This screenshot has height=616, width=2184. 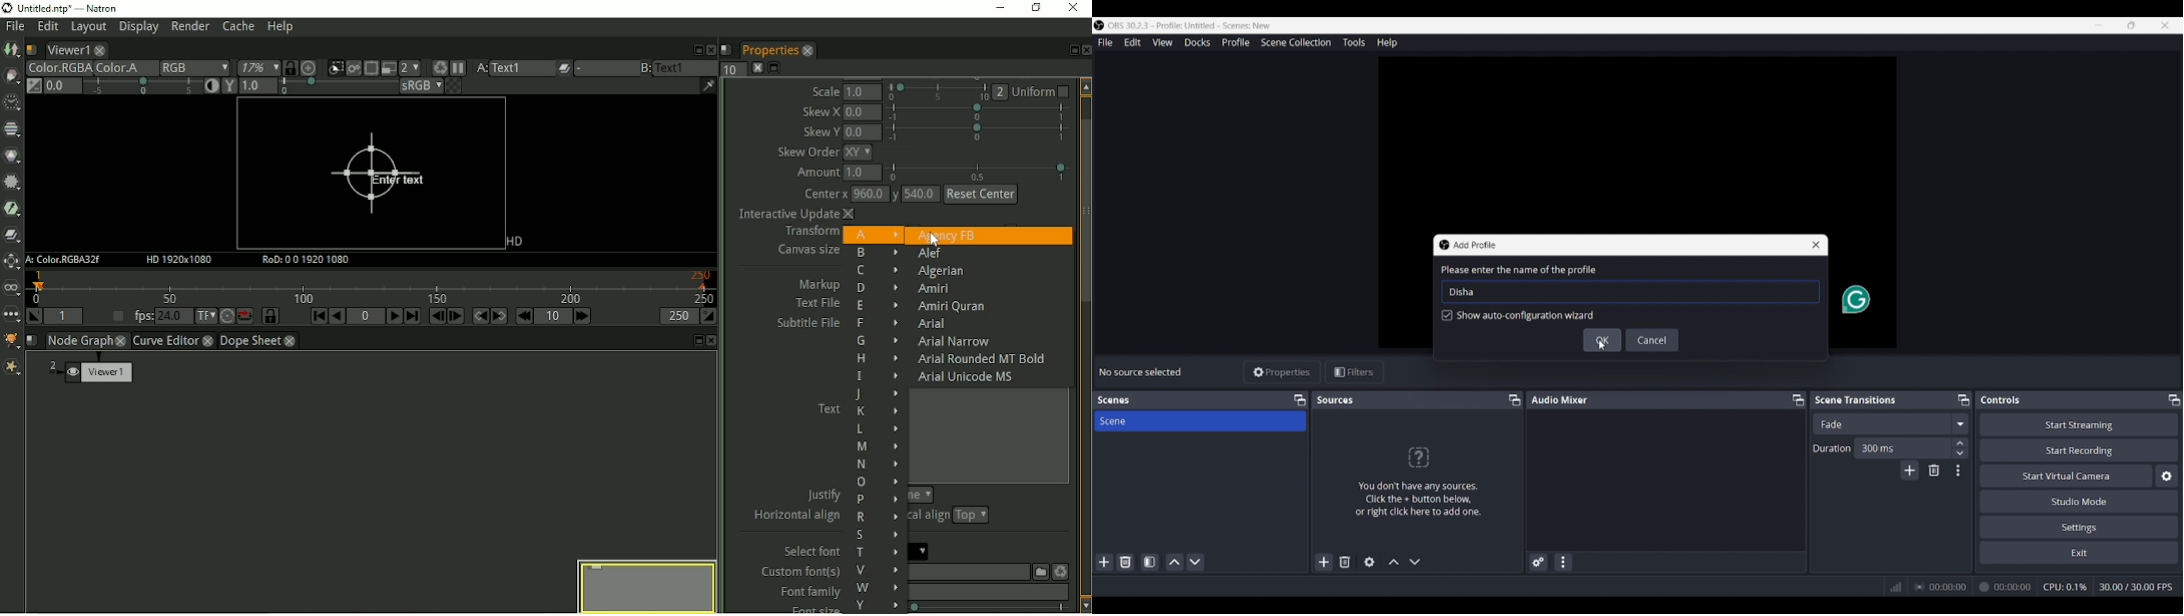 What do you see at coordinates (1195, 562) in the screenshot?
I see `Move scene down` at bounding box center [1195, 562].